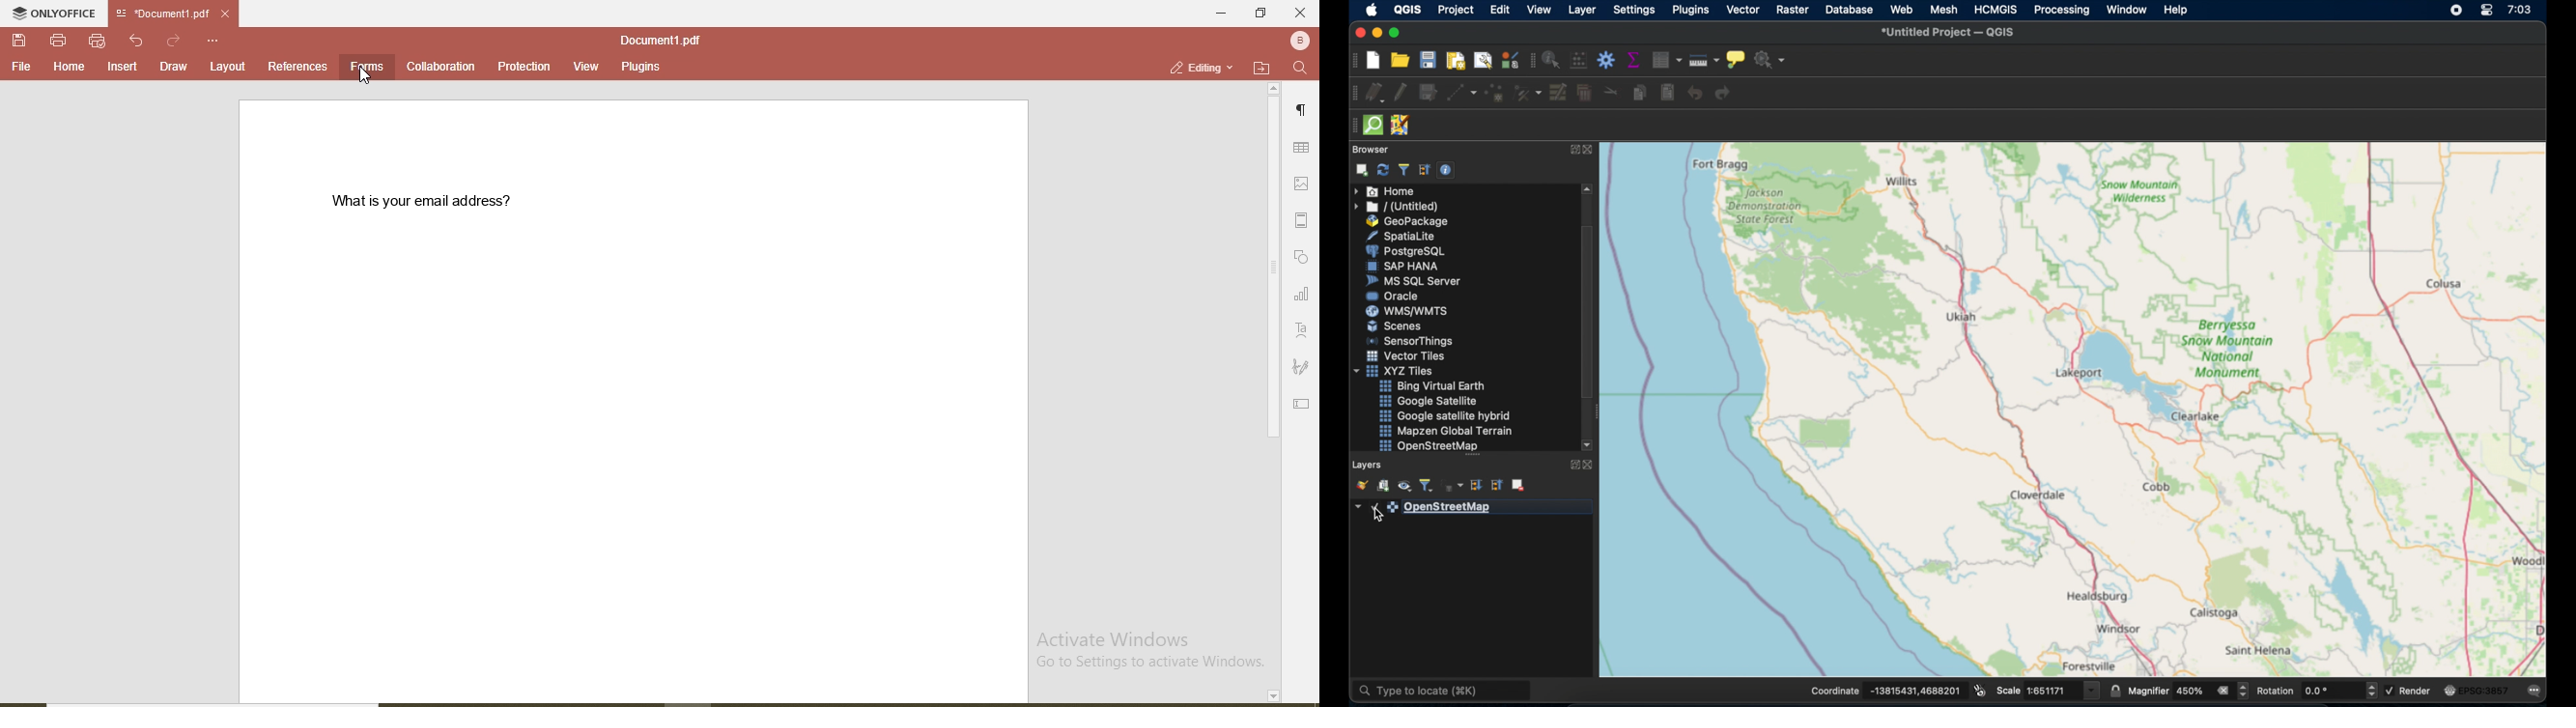  Describe the element at coordinates (57, 15) in the screenshot. I see `onlyoffice` at that location.